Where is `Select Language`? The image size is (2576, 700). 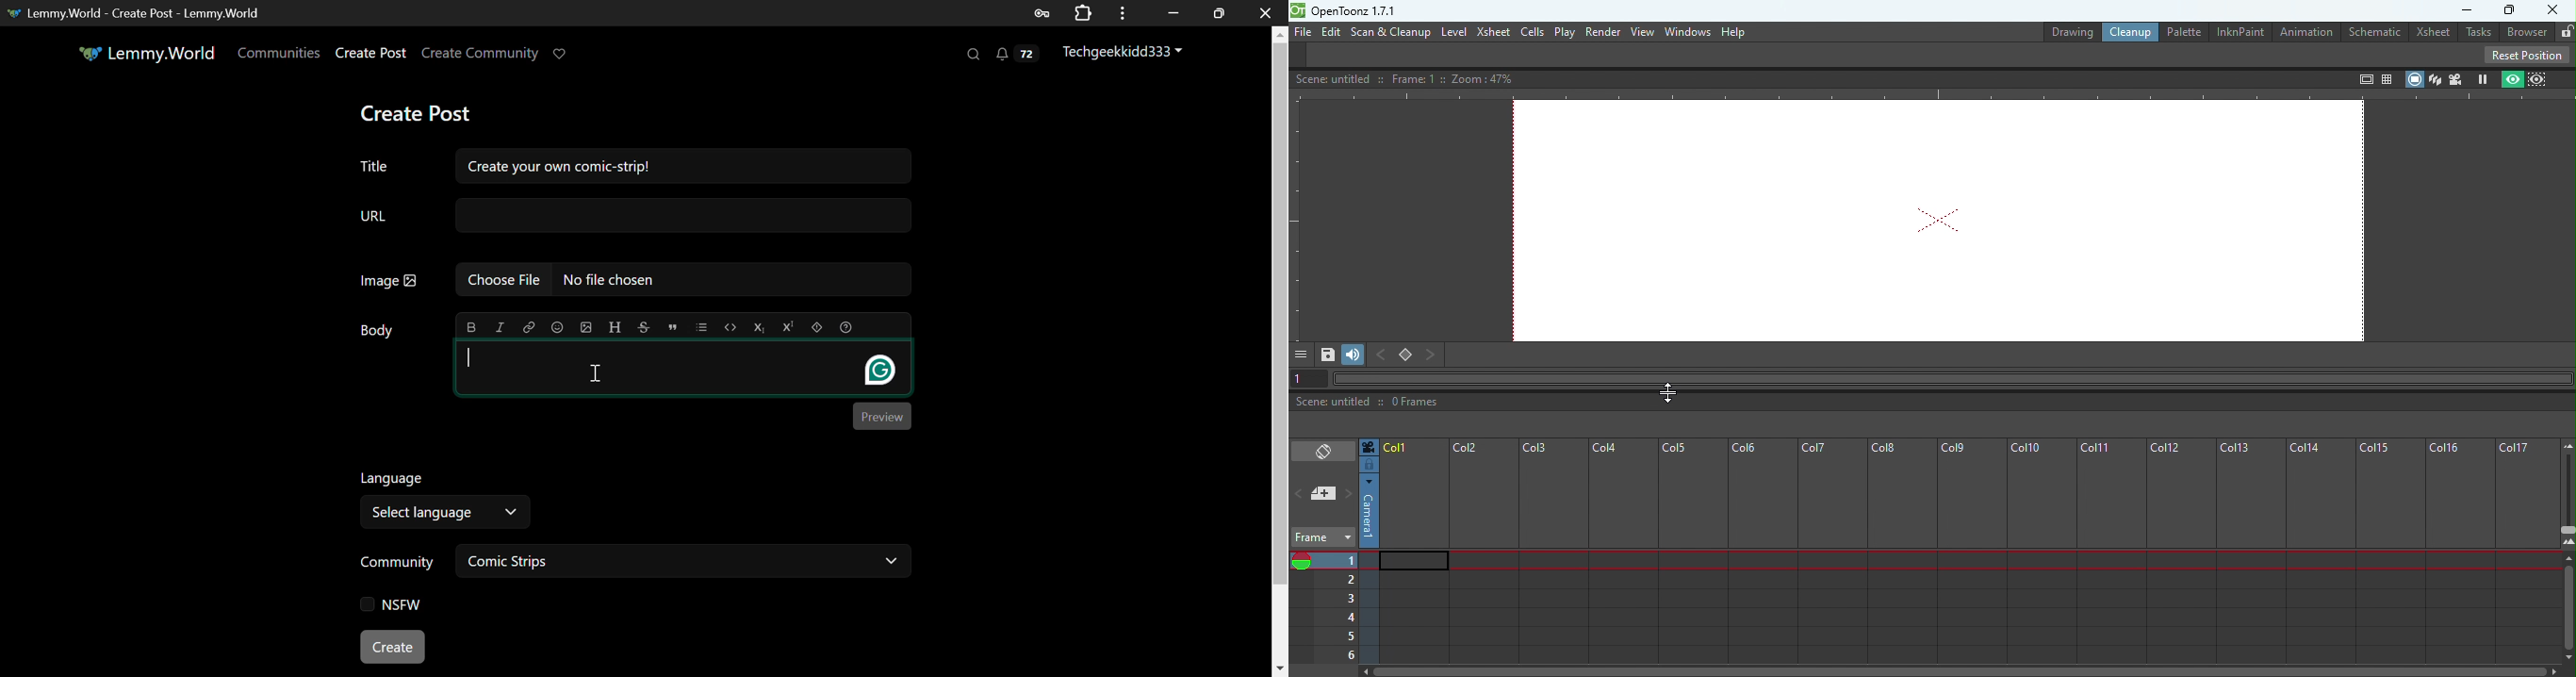 Select Language is located at coordinates (599, 497).